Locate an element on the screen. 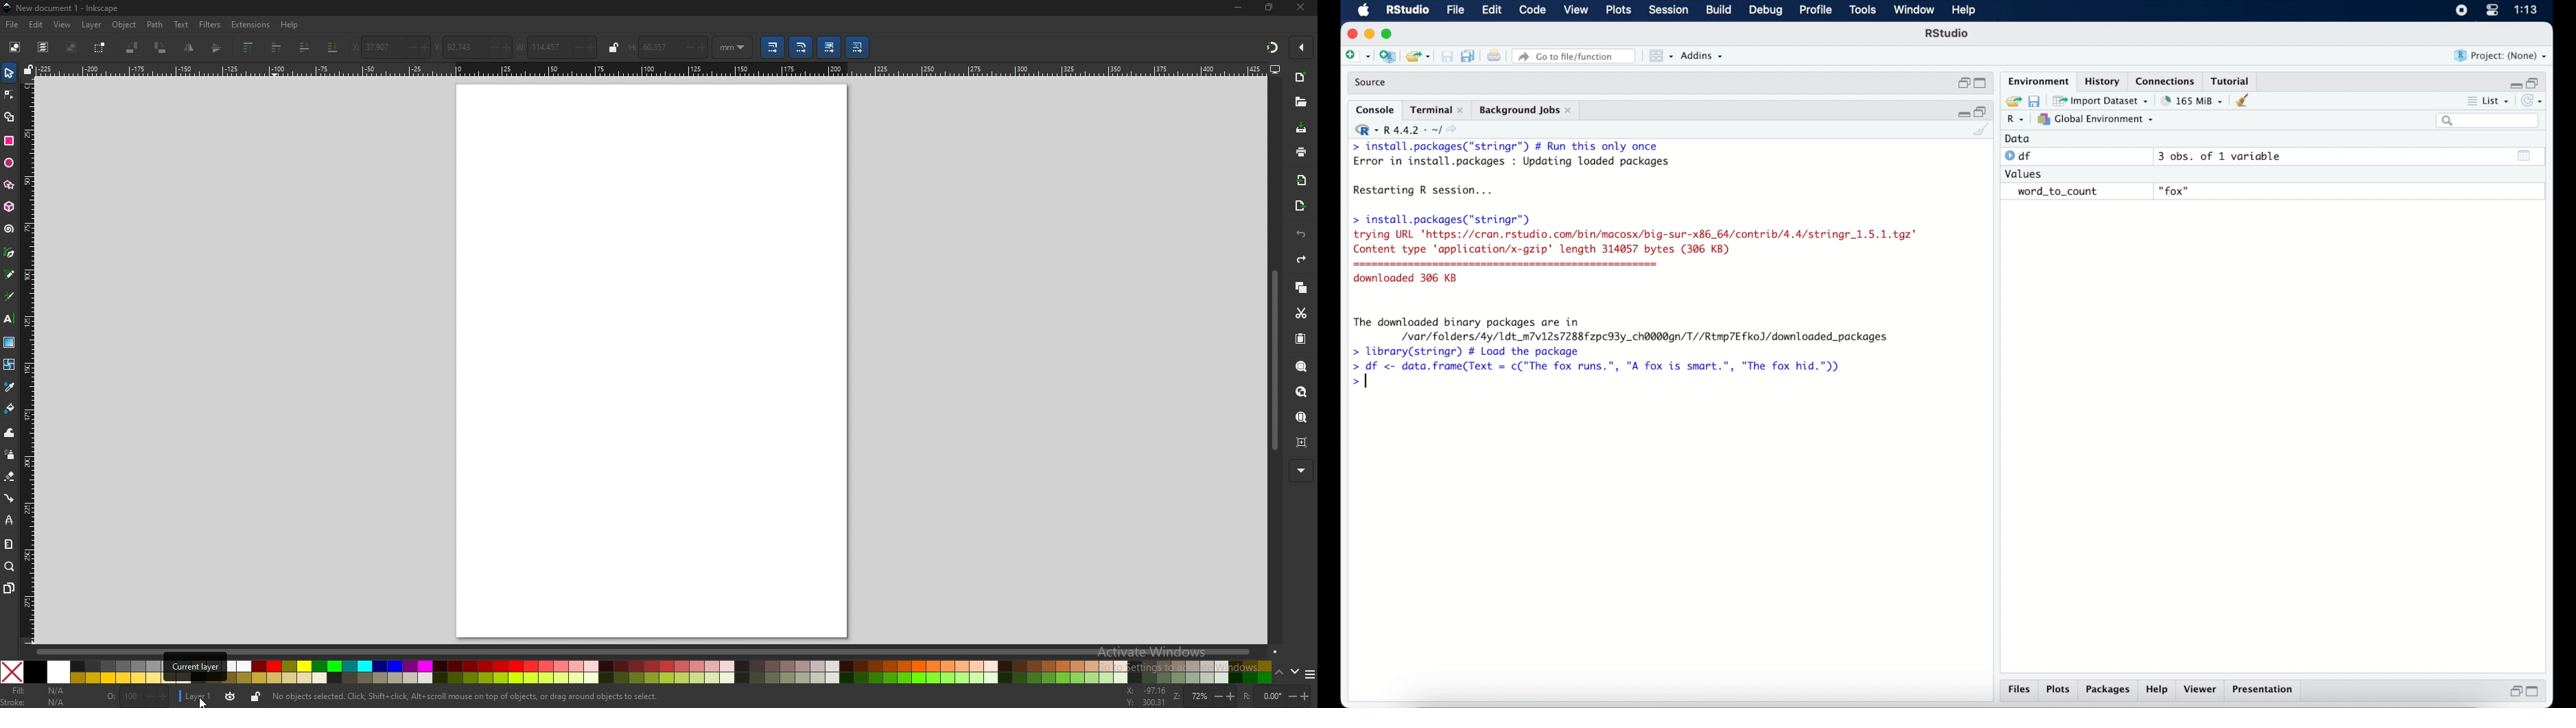 The width and height of the screenshot is (2576, 728). zoom selection is located at coordinates (1302, 366).